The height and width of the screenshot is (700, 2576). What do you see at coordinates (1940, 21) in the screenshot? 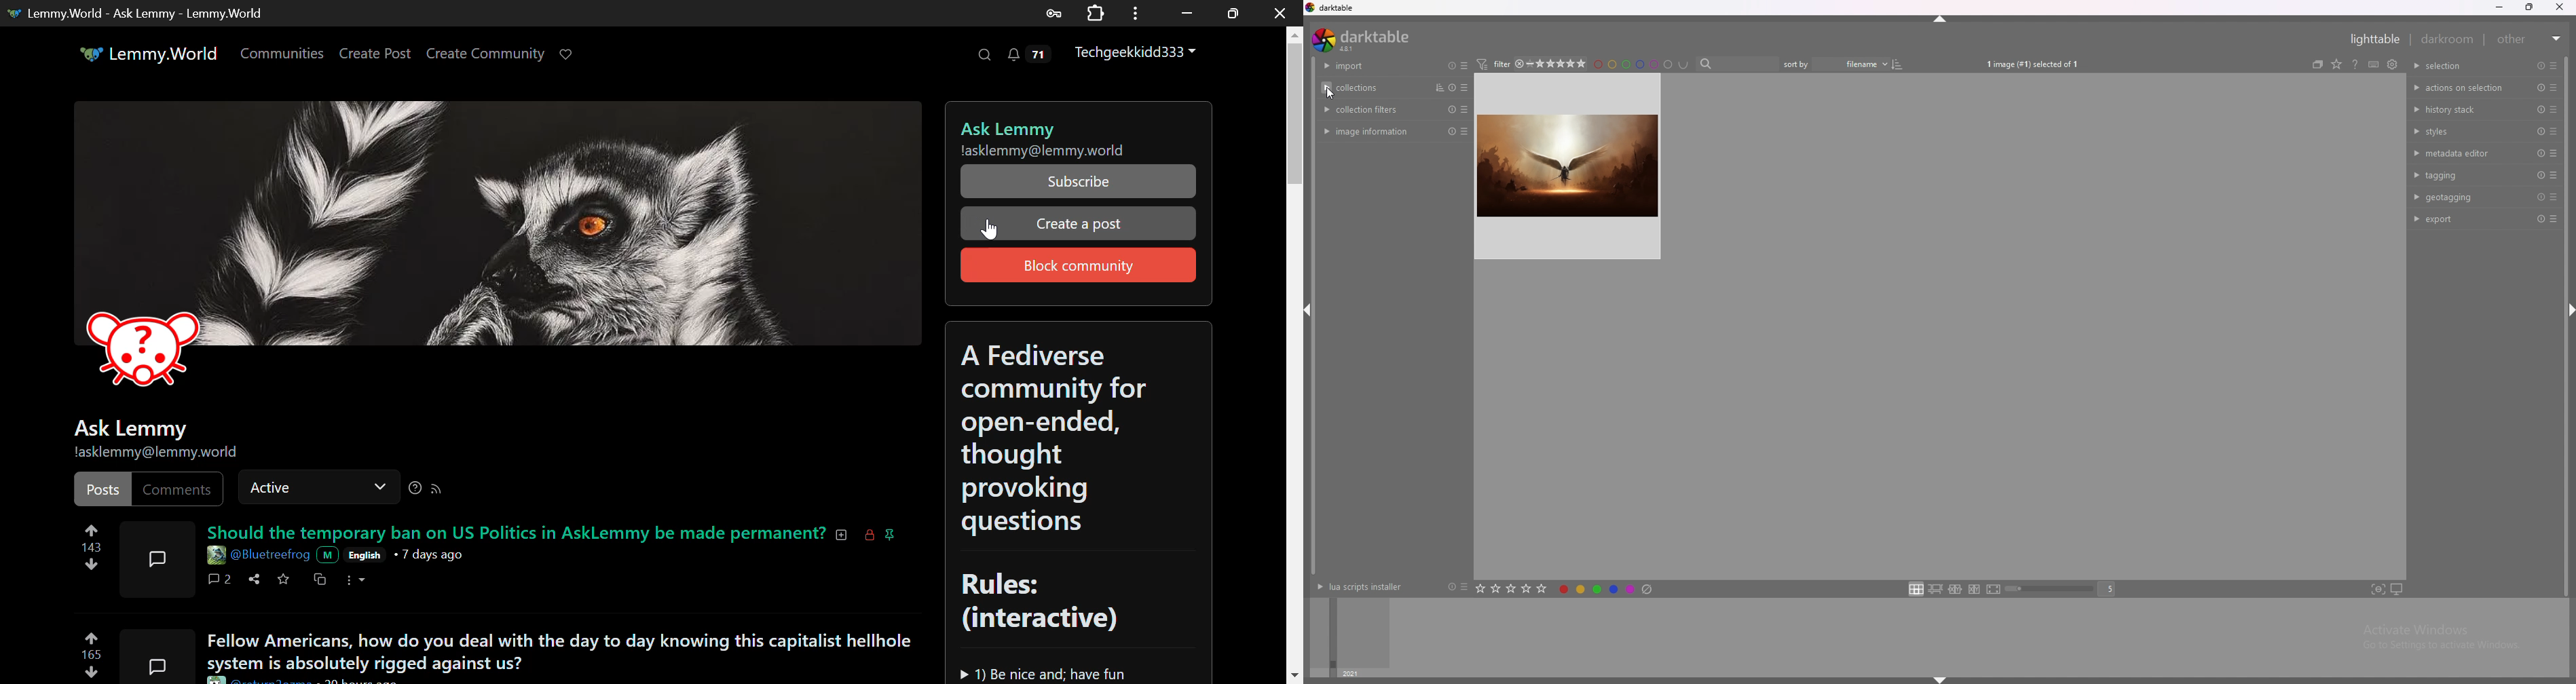
I see `hide` at bounding box center [1940, 21].